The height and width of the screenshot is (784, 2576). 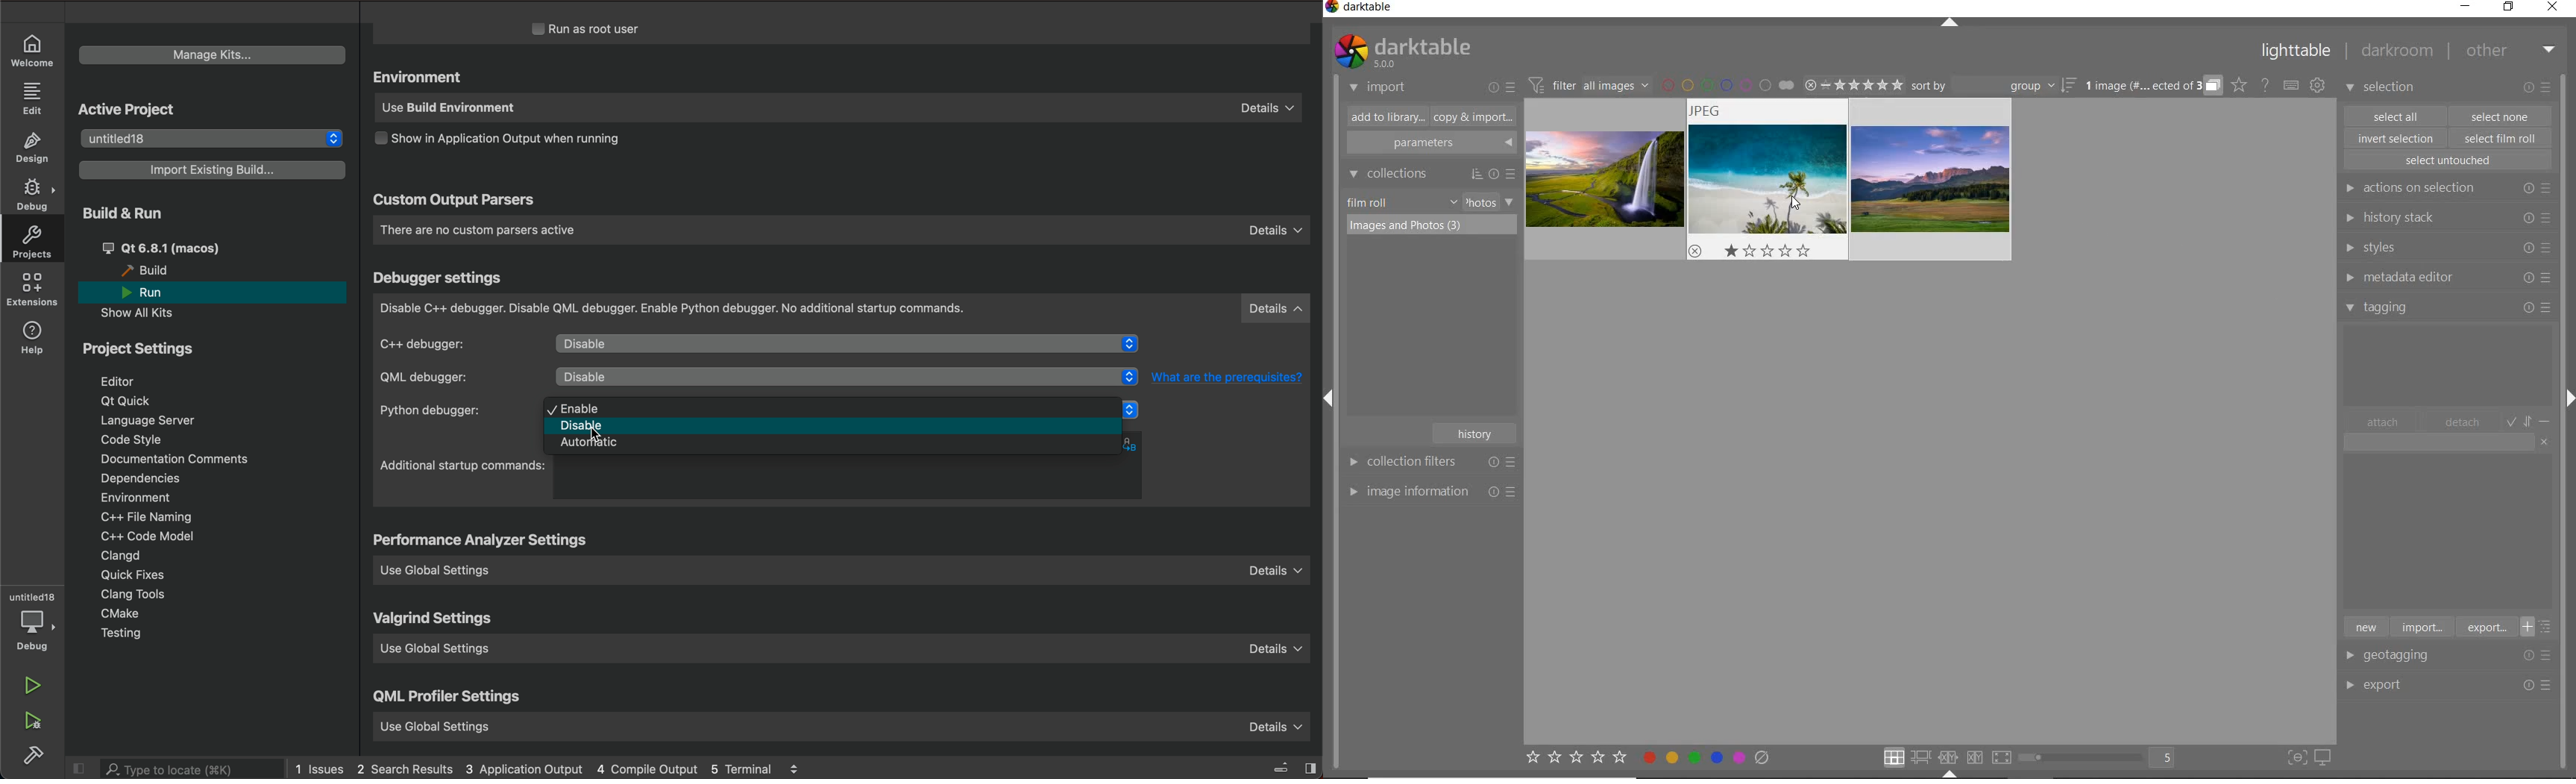 What do you see at coordinates (2240, 85) in the screenshot?
I see `click to change the type of overlay shown on thumbnails` at bounding box center [2240, 85].